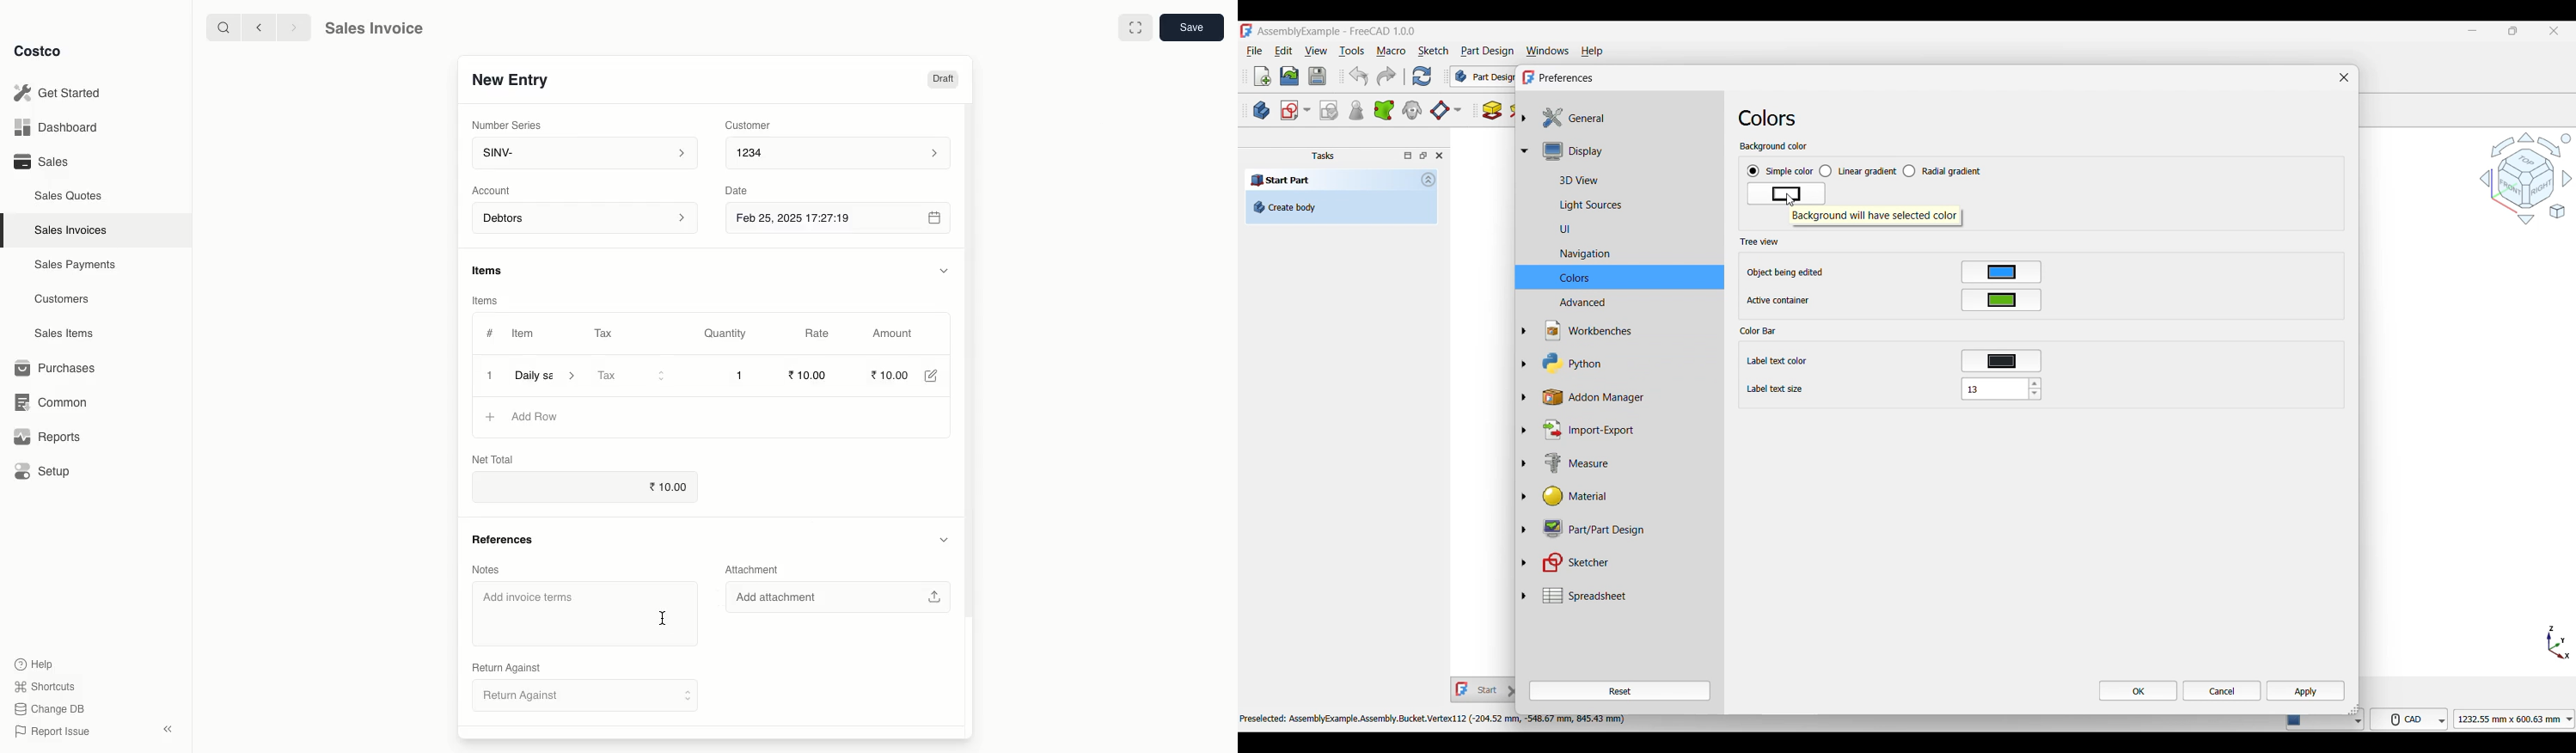 The height and width of the screenshot is (756, 2576). I want to click on References, so click(509, 540).